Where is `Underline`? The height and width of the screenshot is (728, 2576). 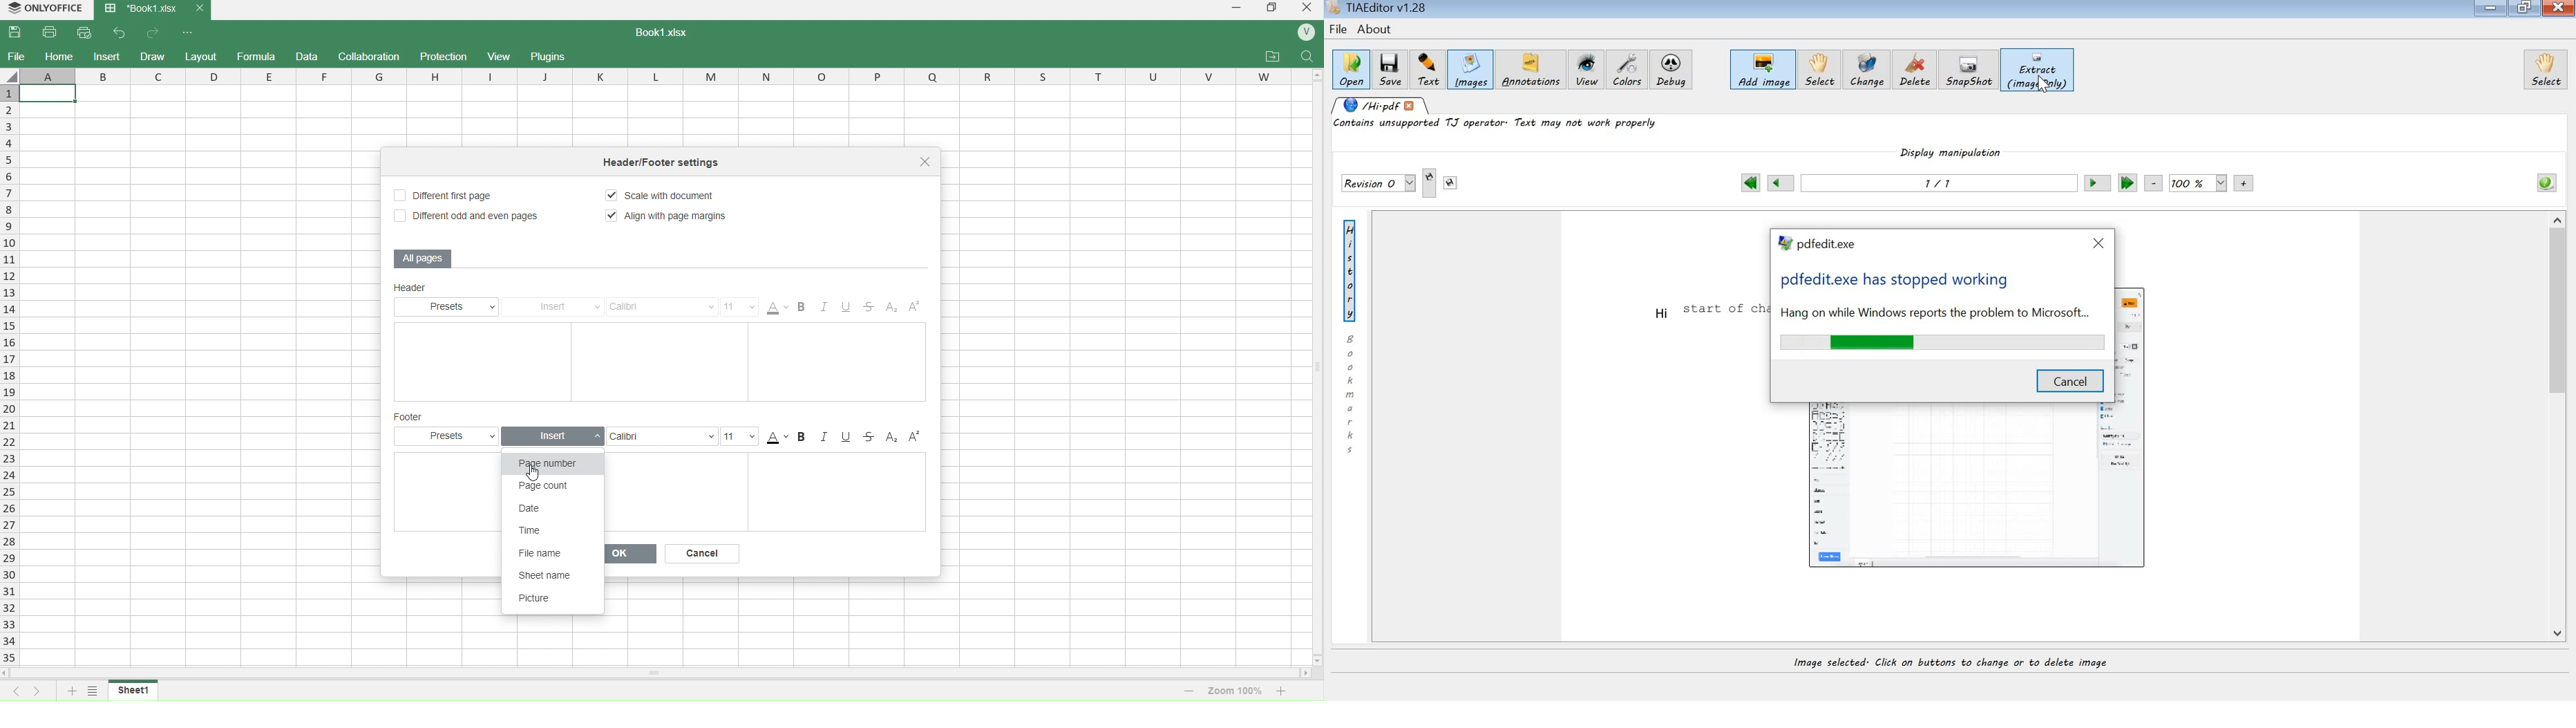
Underline is located at coordinates (847, 437).